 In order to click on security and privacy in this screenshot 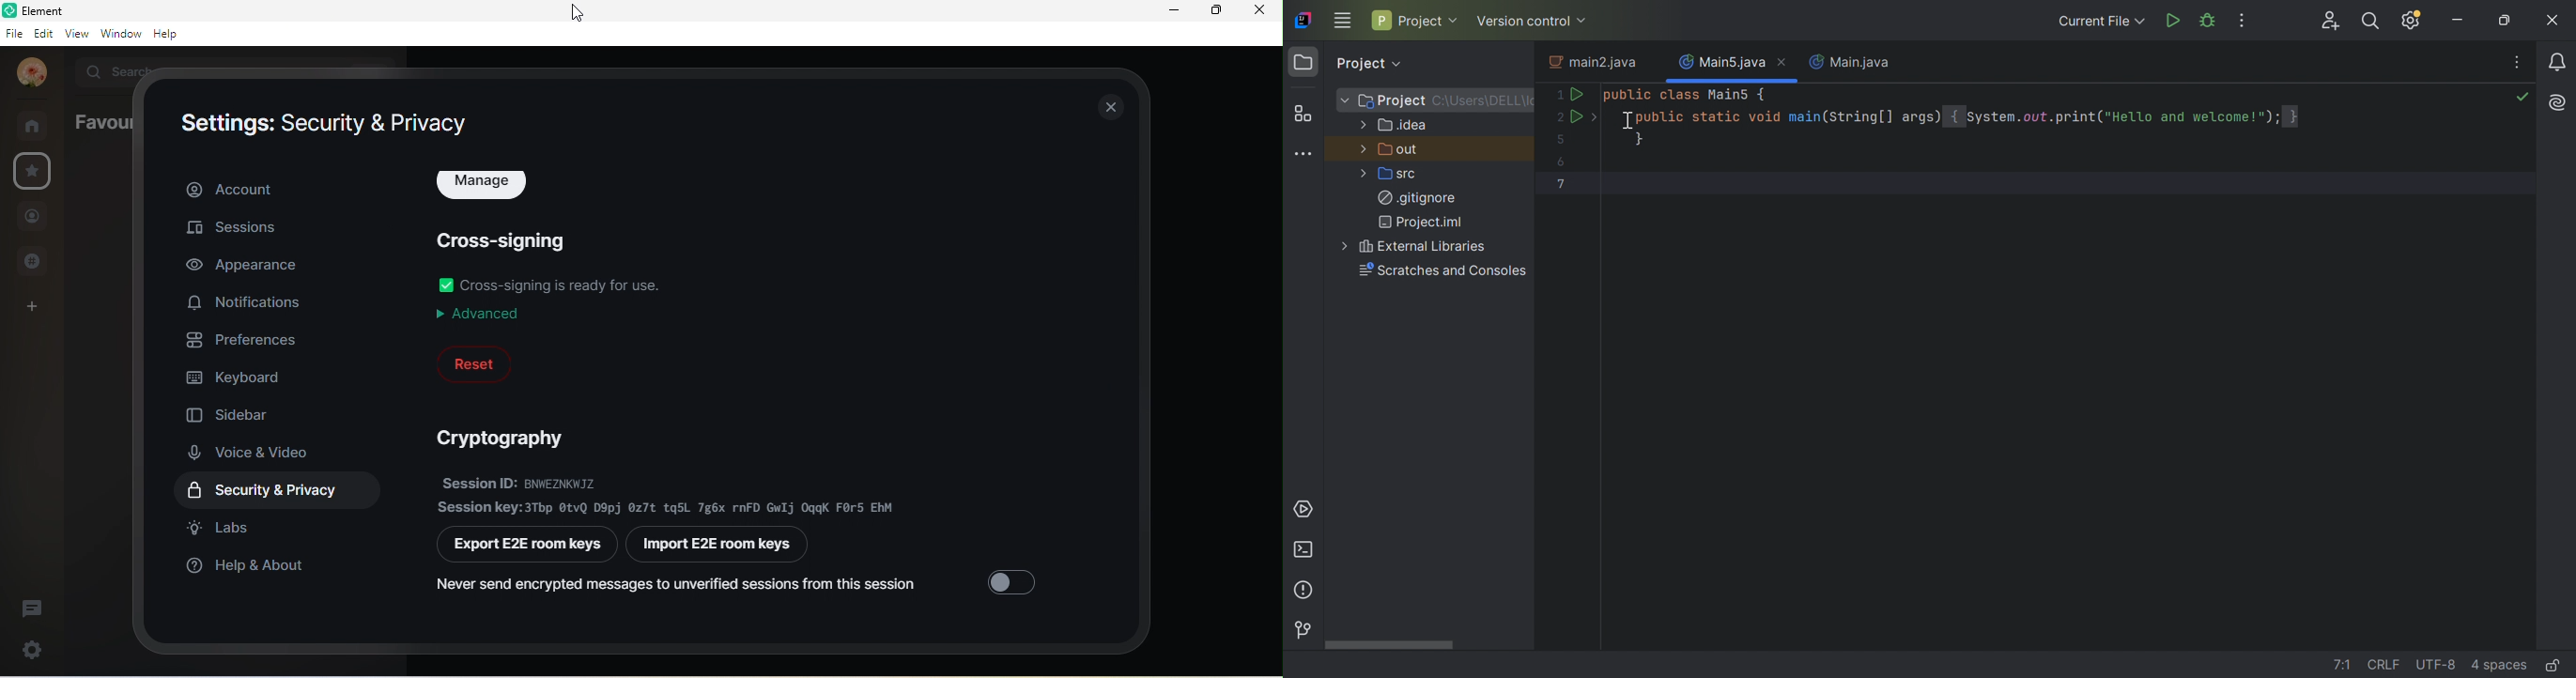, I will do `click(284, 490)`.